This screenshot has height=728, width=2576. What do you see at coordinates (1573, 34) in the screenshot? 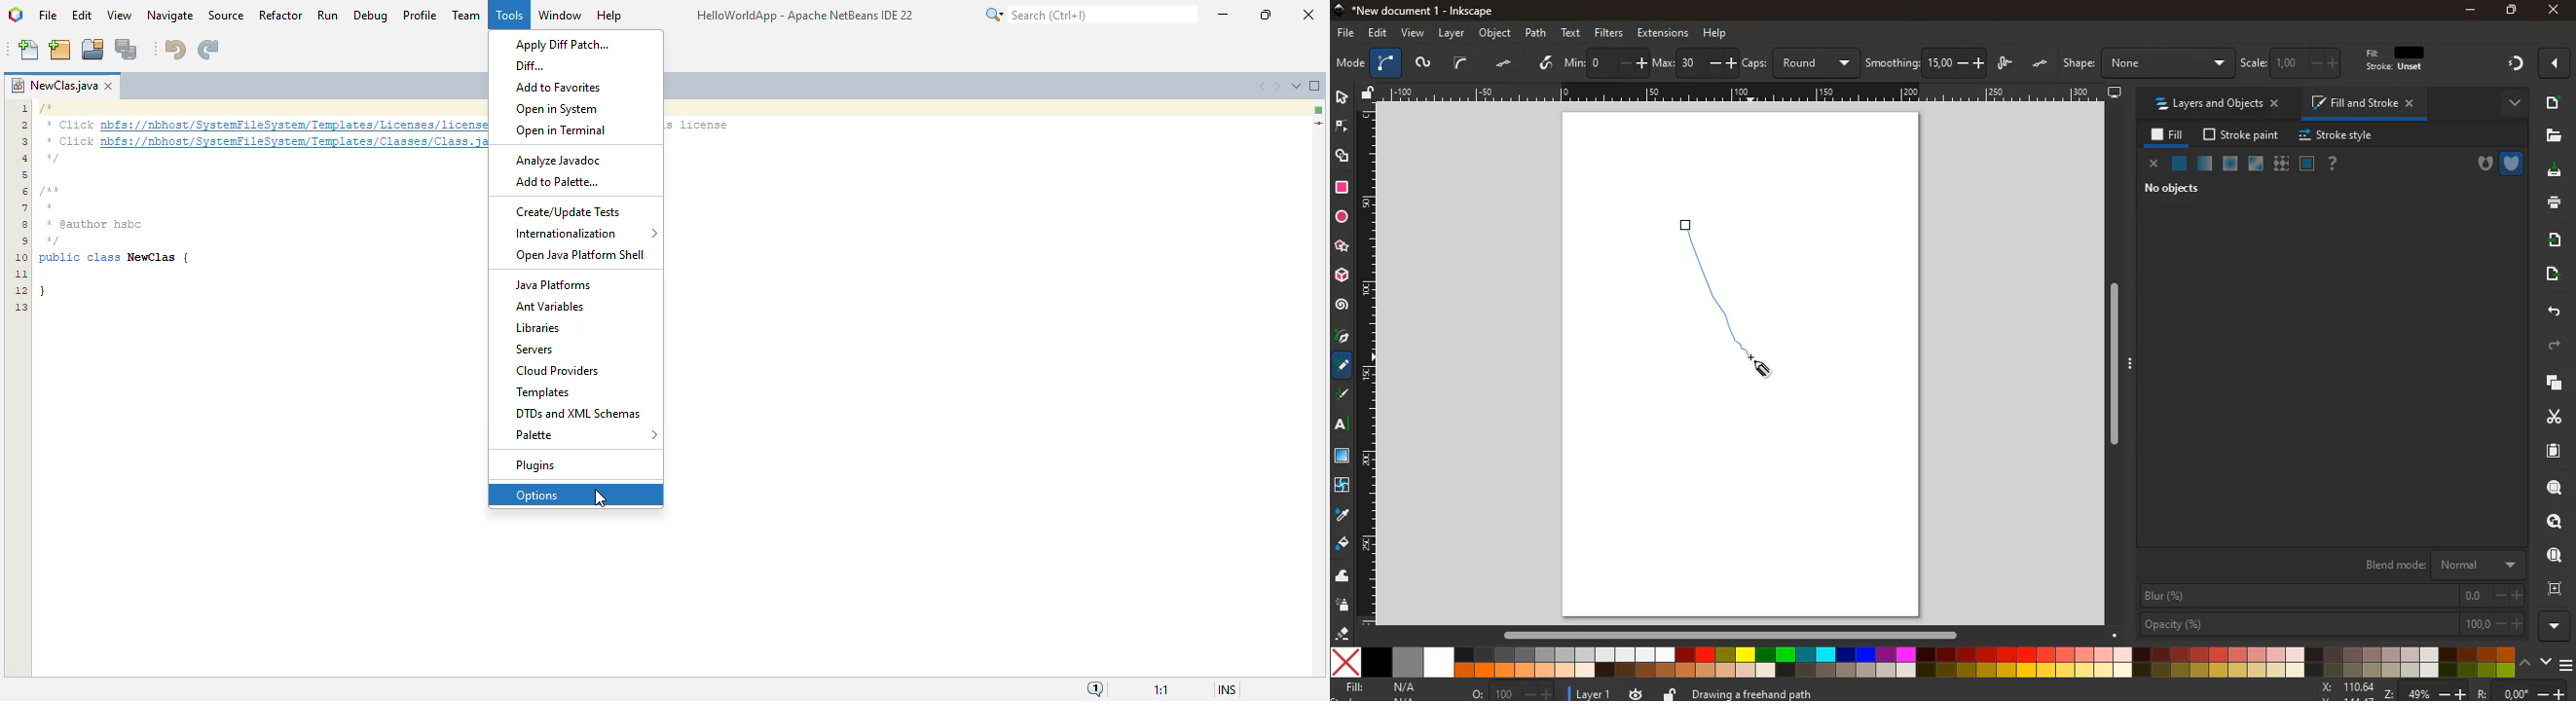
I see `text` at bounding box center [1573, 34].